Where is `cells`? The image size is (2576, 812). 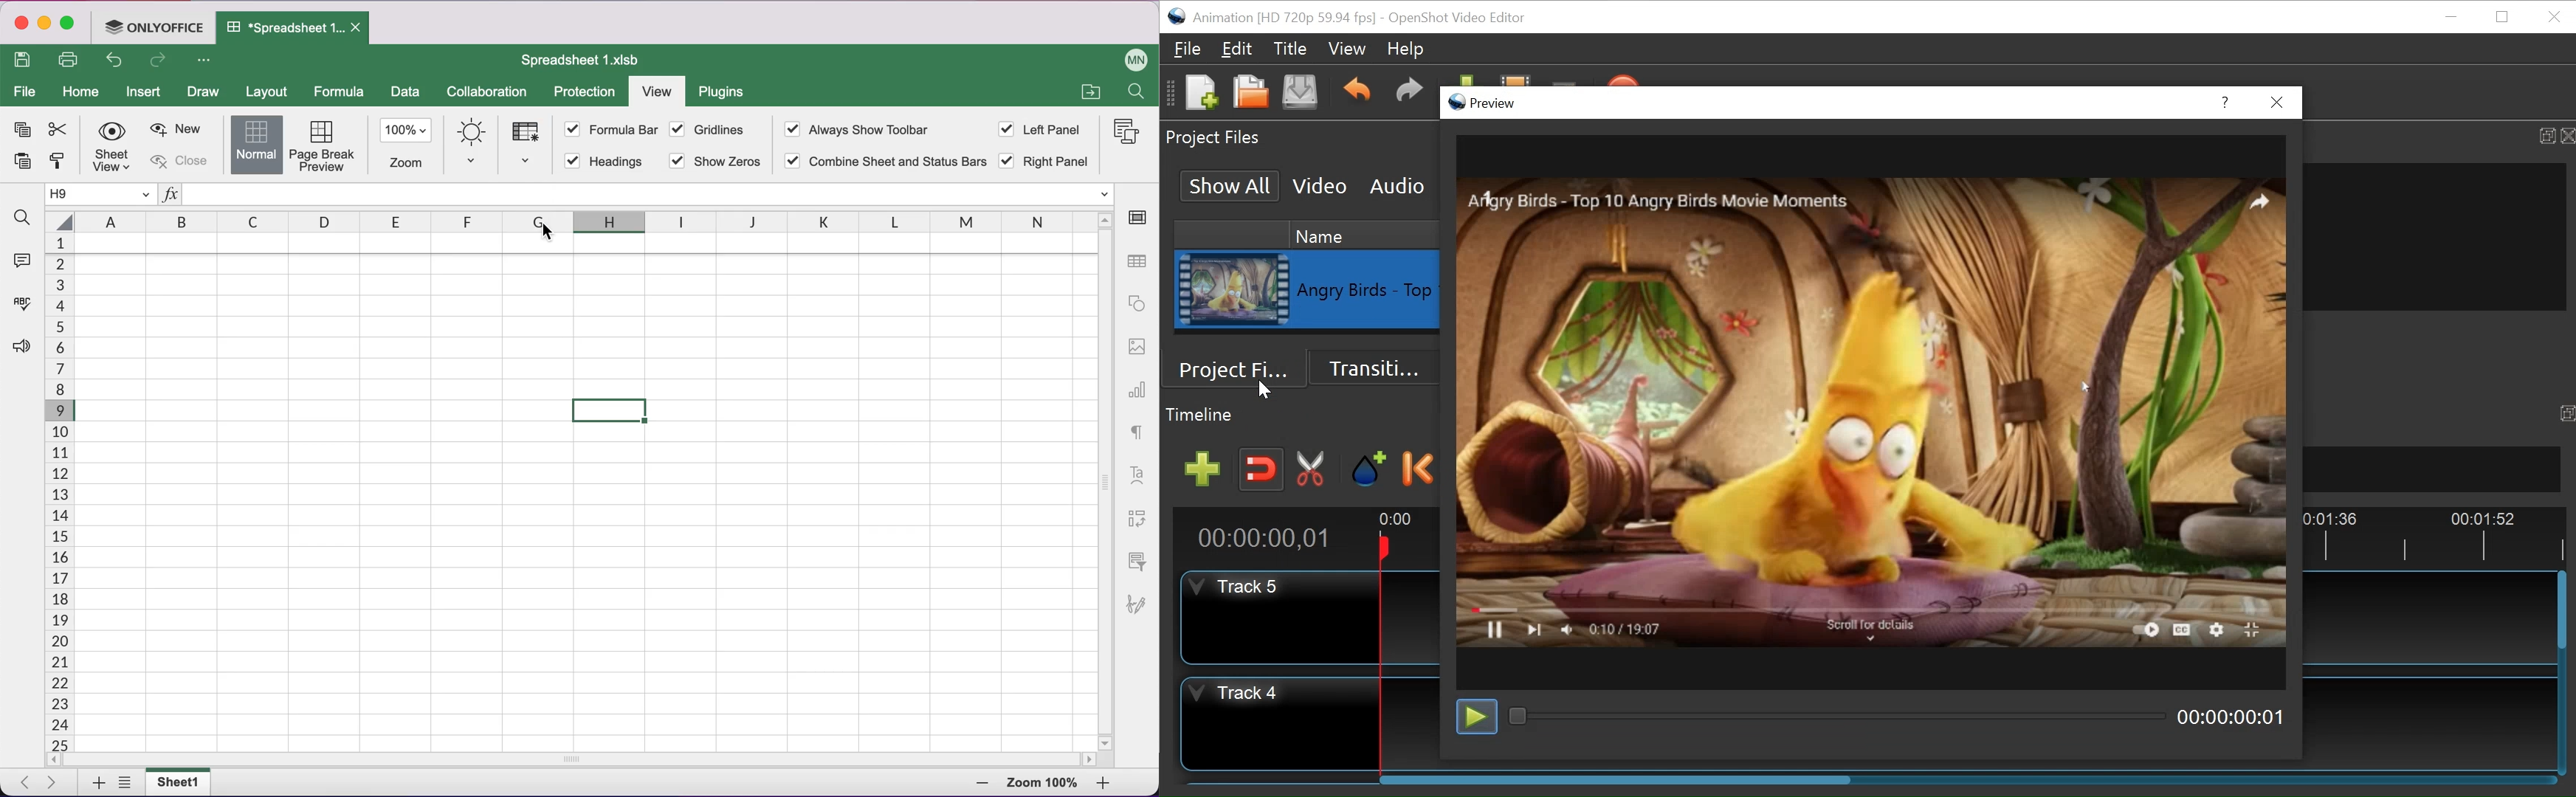
cells is located at coordinates (58, 492).